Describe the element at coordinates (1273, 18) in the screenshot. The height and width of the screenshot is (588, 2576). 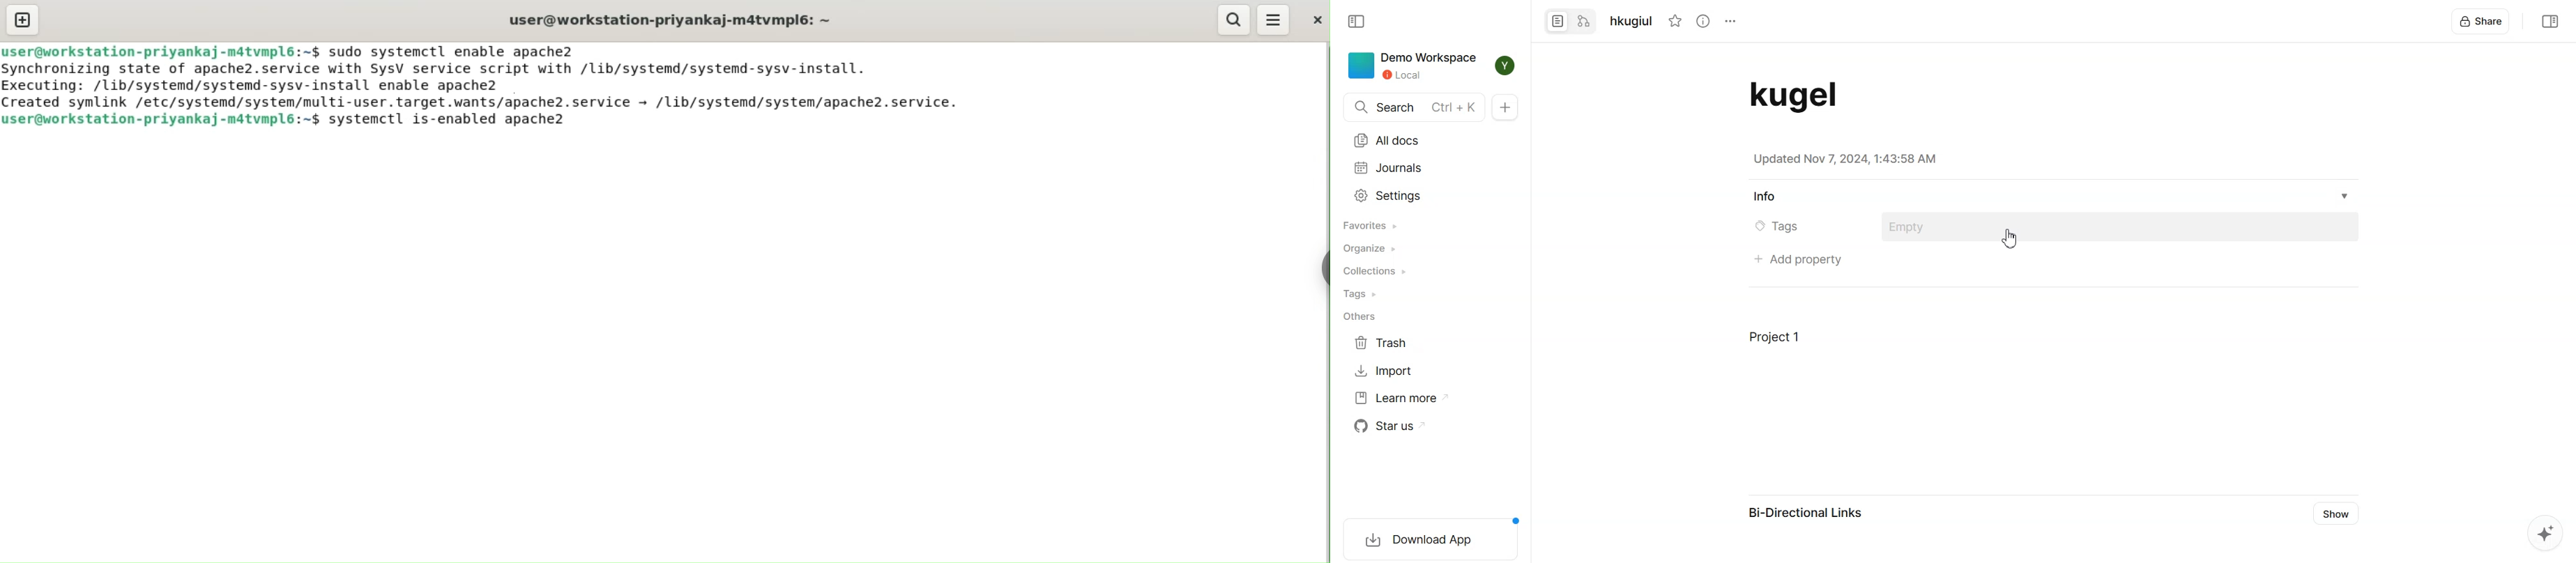
I see `More Options` at that location.